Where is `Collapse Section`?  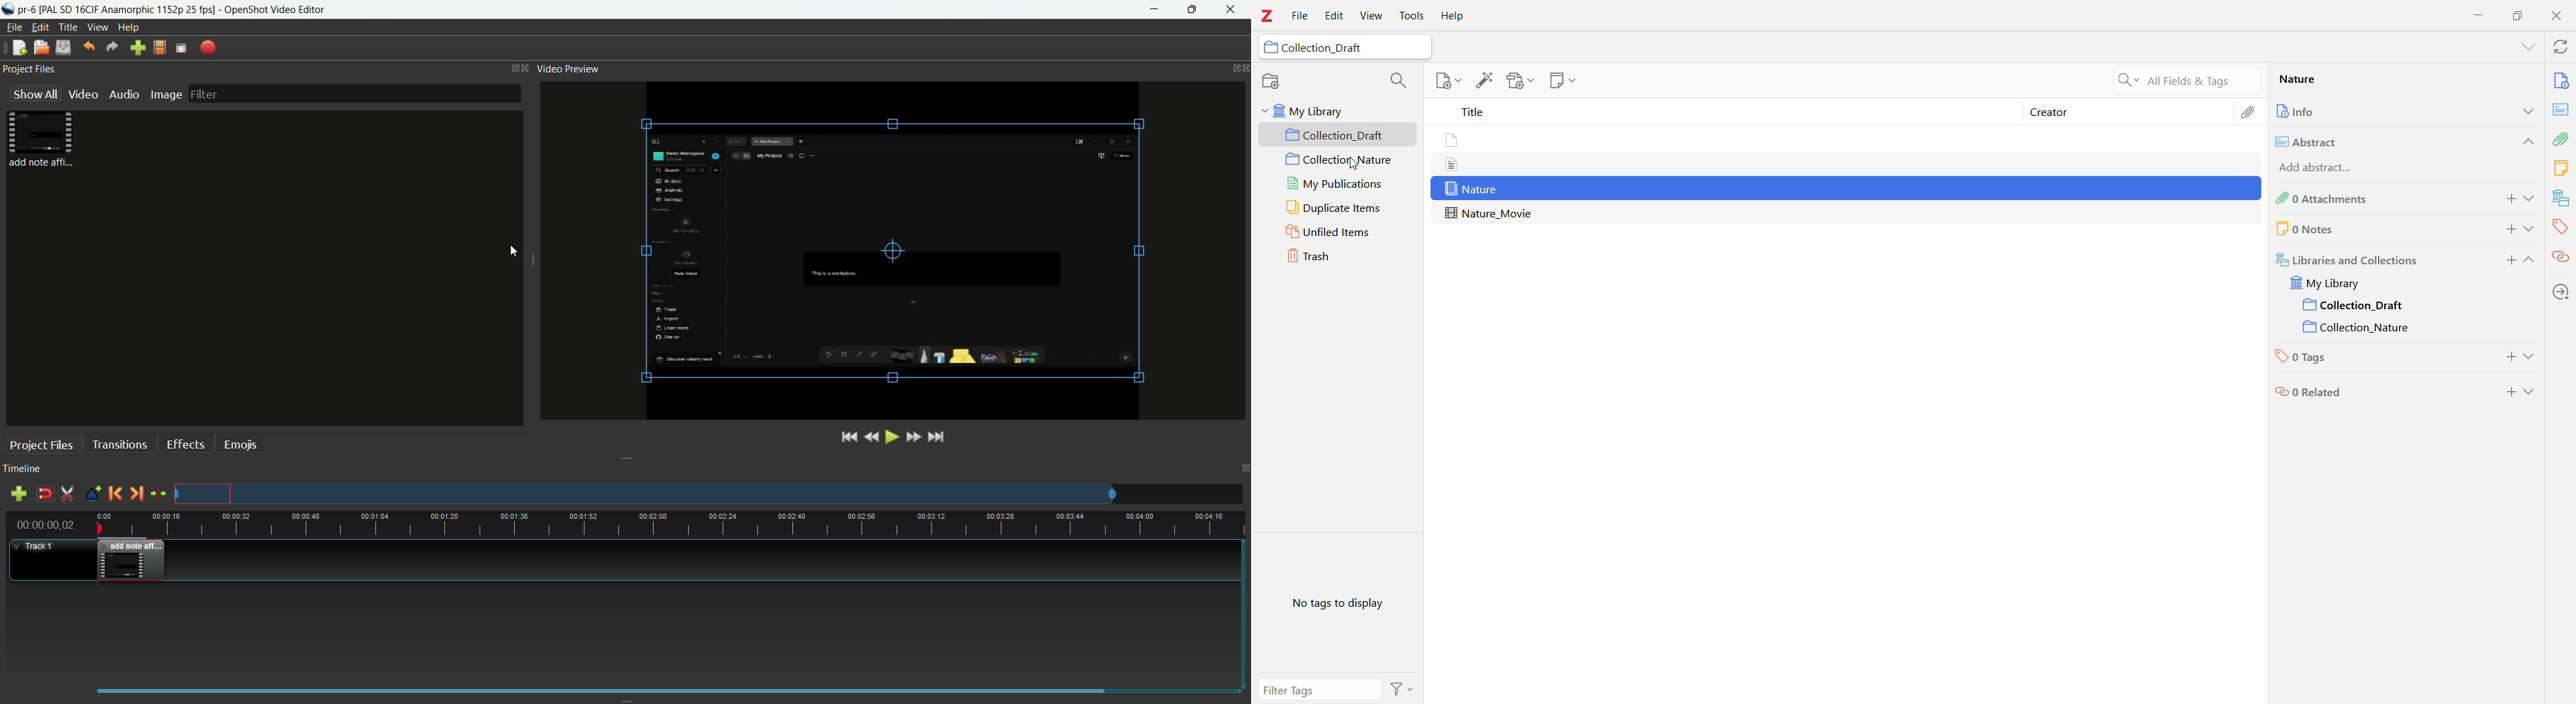
Collapse Section is located at coordinates (2526, 141).